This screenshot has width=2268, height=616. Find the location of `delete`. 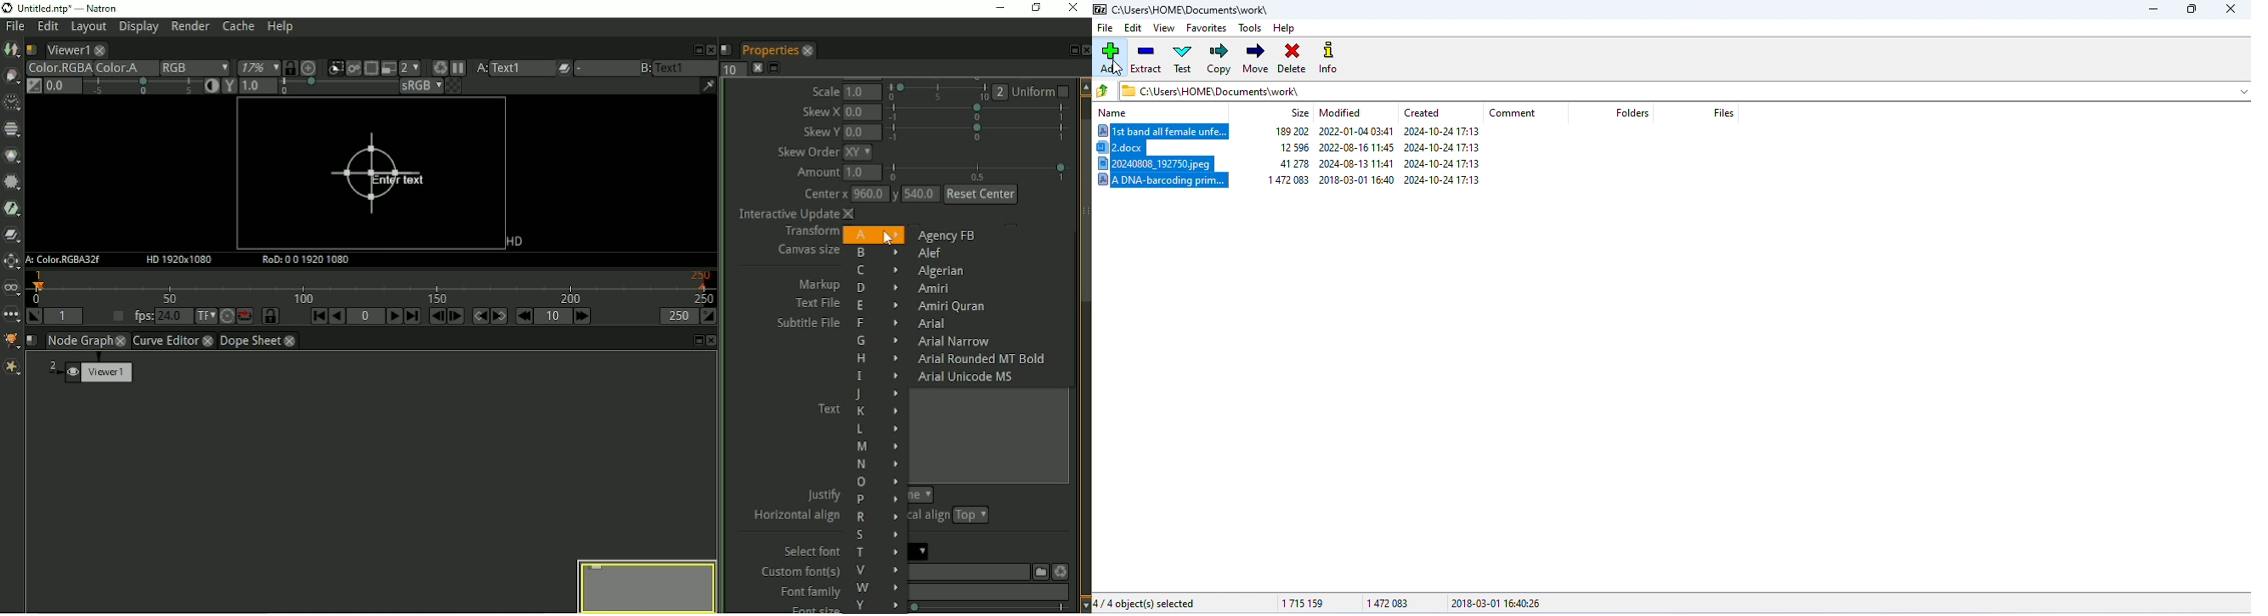

delete is located at coordinates (1291, 60).